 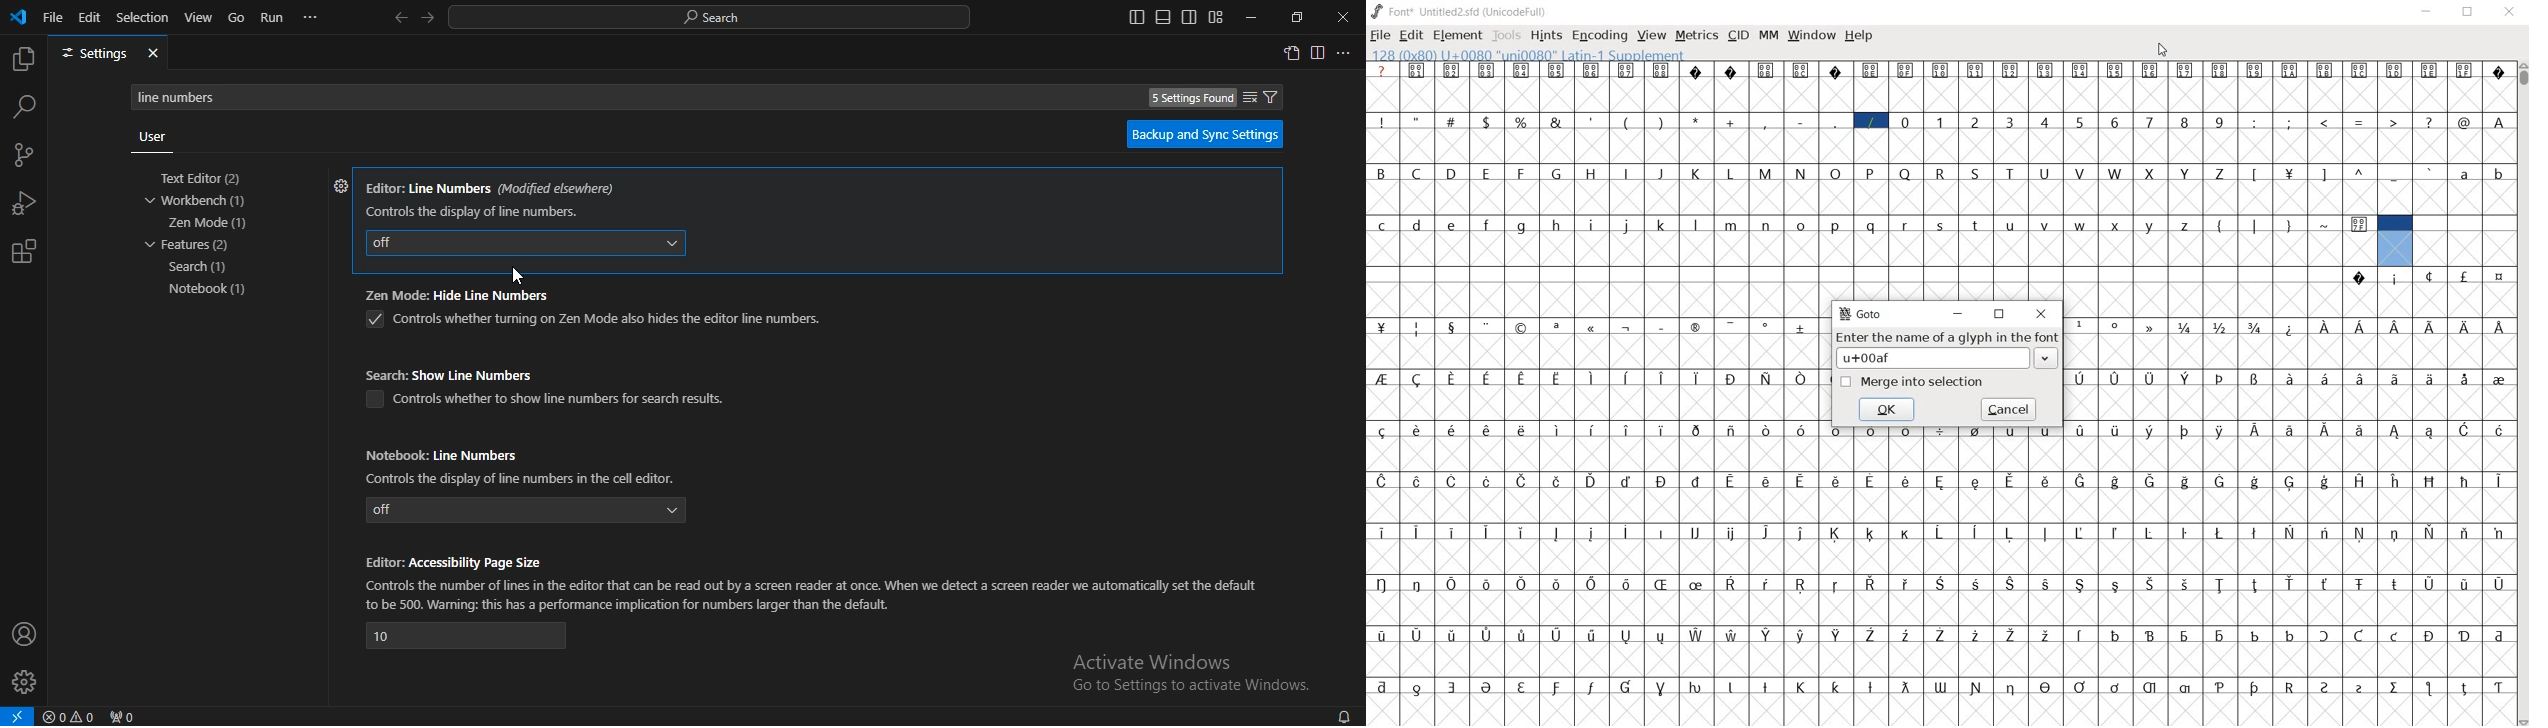 What do you see at coordinates (1419, 685) in the screenshot?
I see `Symbol` at bounding box center [1419, 685].